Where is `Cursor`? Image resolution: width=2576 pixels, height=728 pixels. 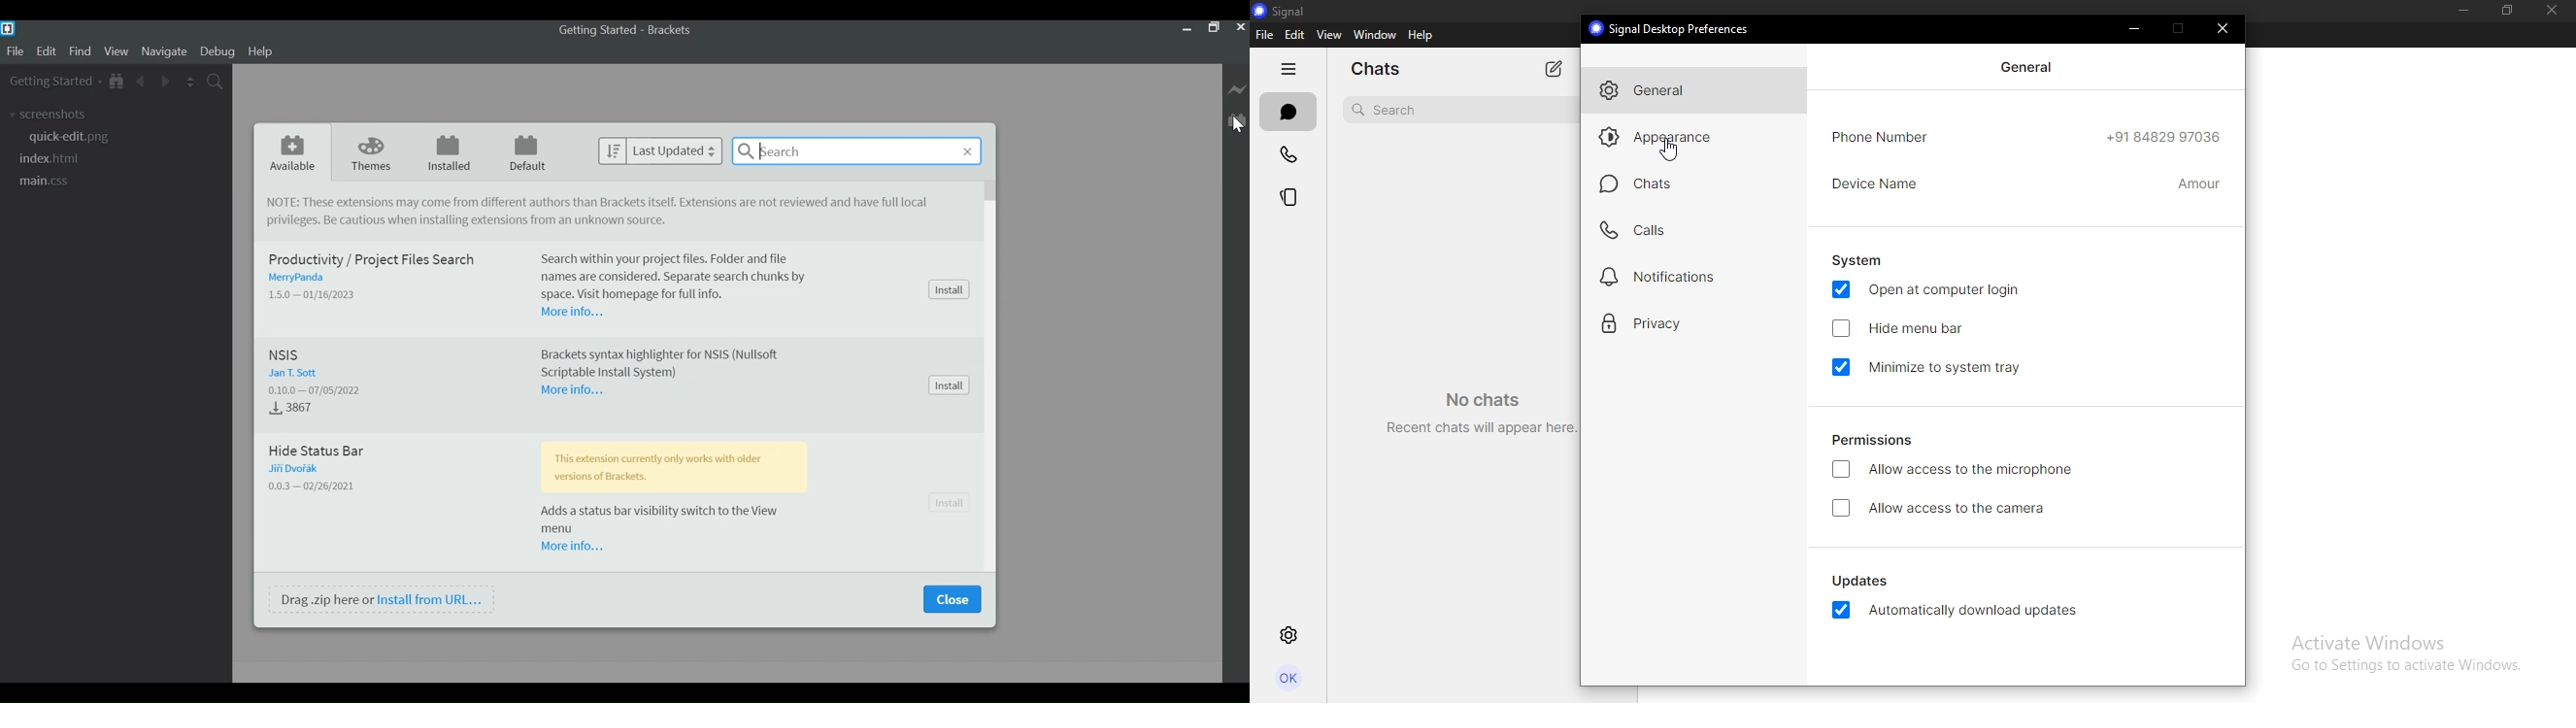 Cursor is located at coordinates (1237, 126).